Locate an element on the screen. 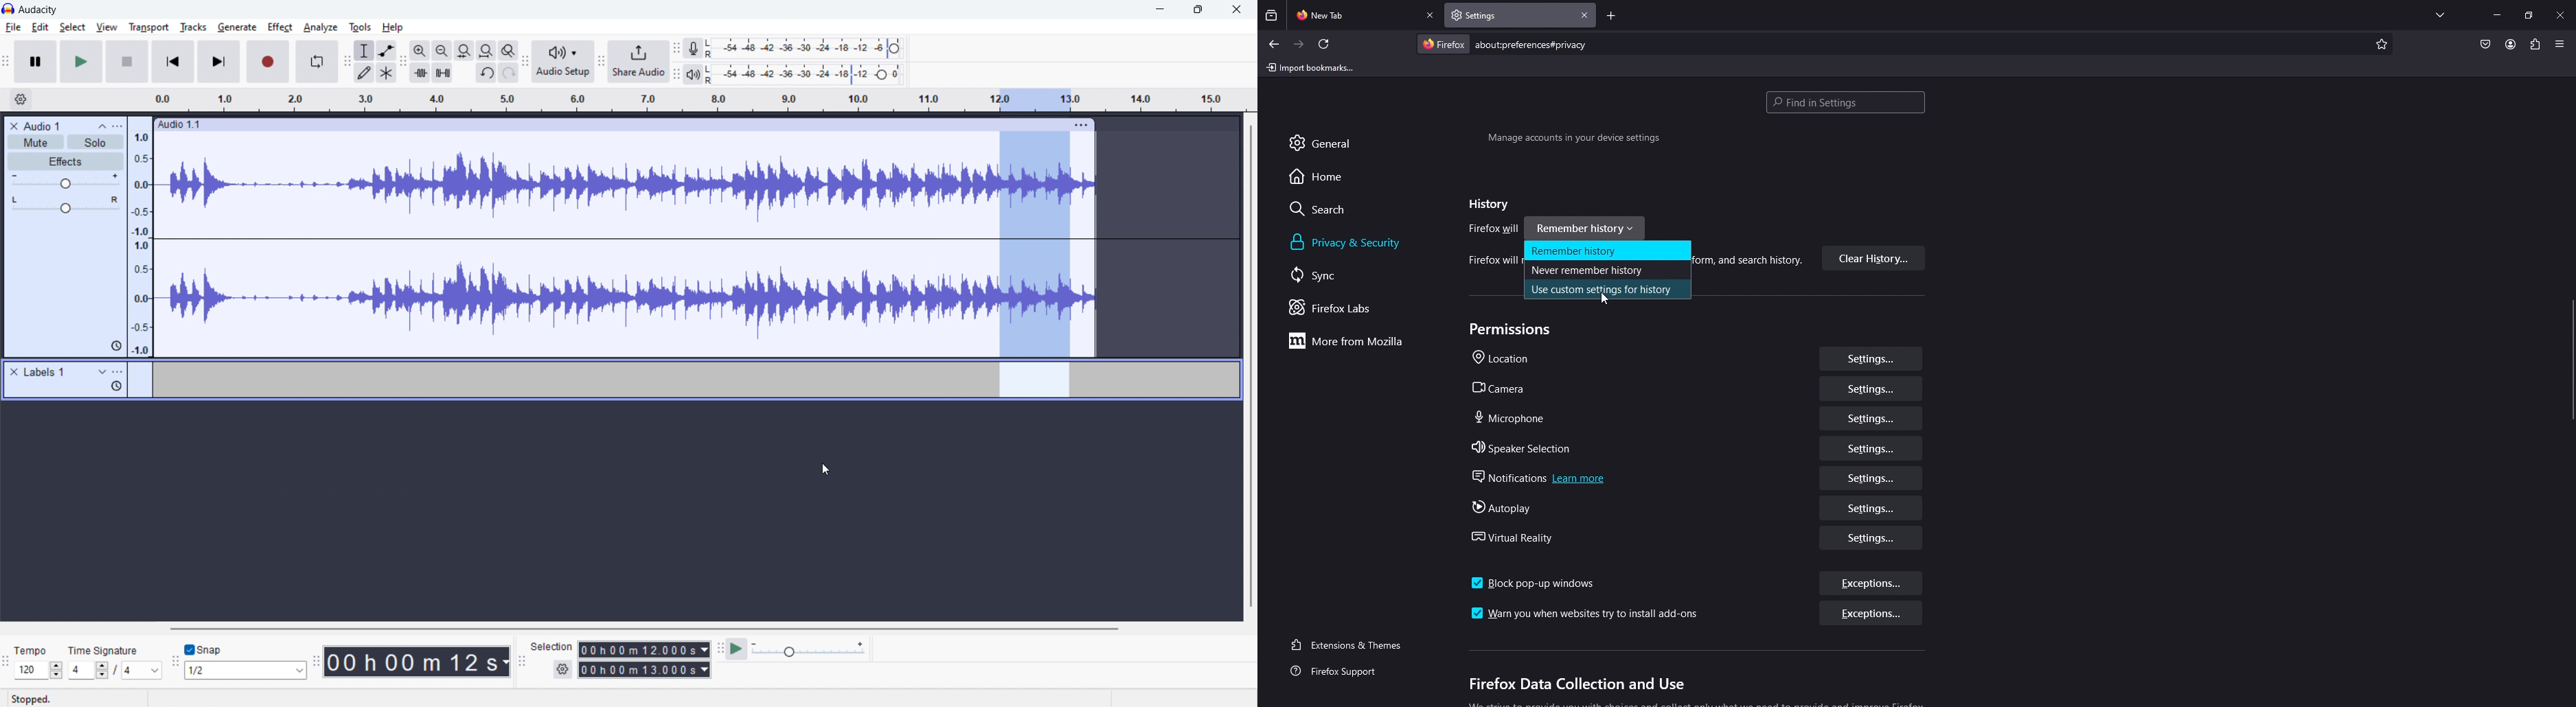  labels is located at coordinates (45, 372).